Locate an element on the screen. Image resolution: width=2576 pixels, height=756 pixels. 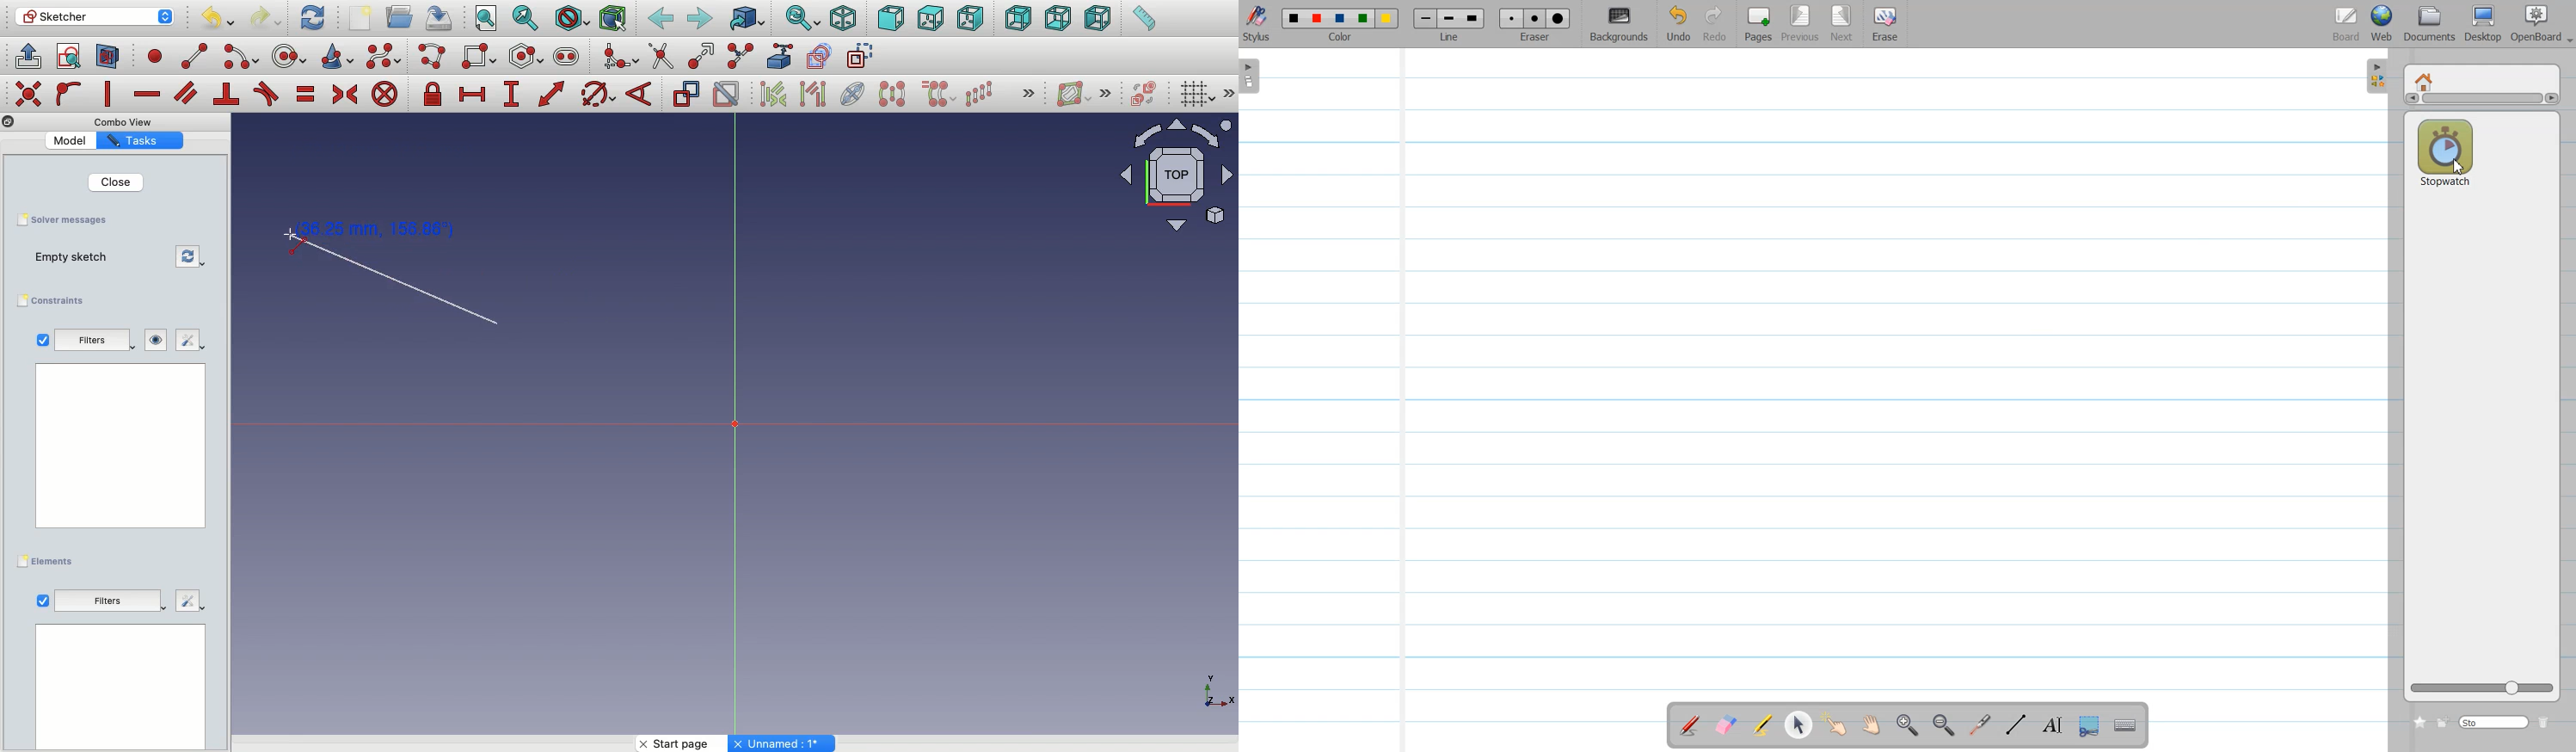
Extend edge is located at coordinates (704, 54).